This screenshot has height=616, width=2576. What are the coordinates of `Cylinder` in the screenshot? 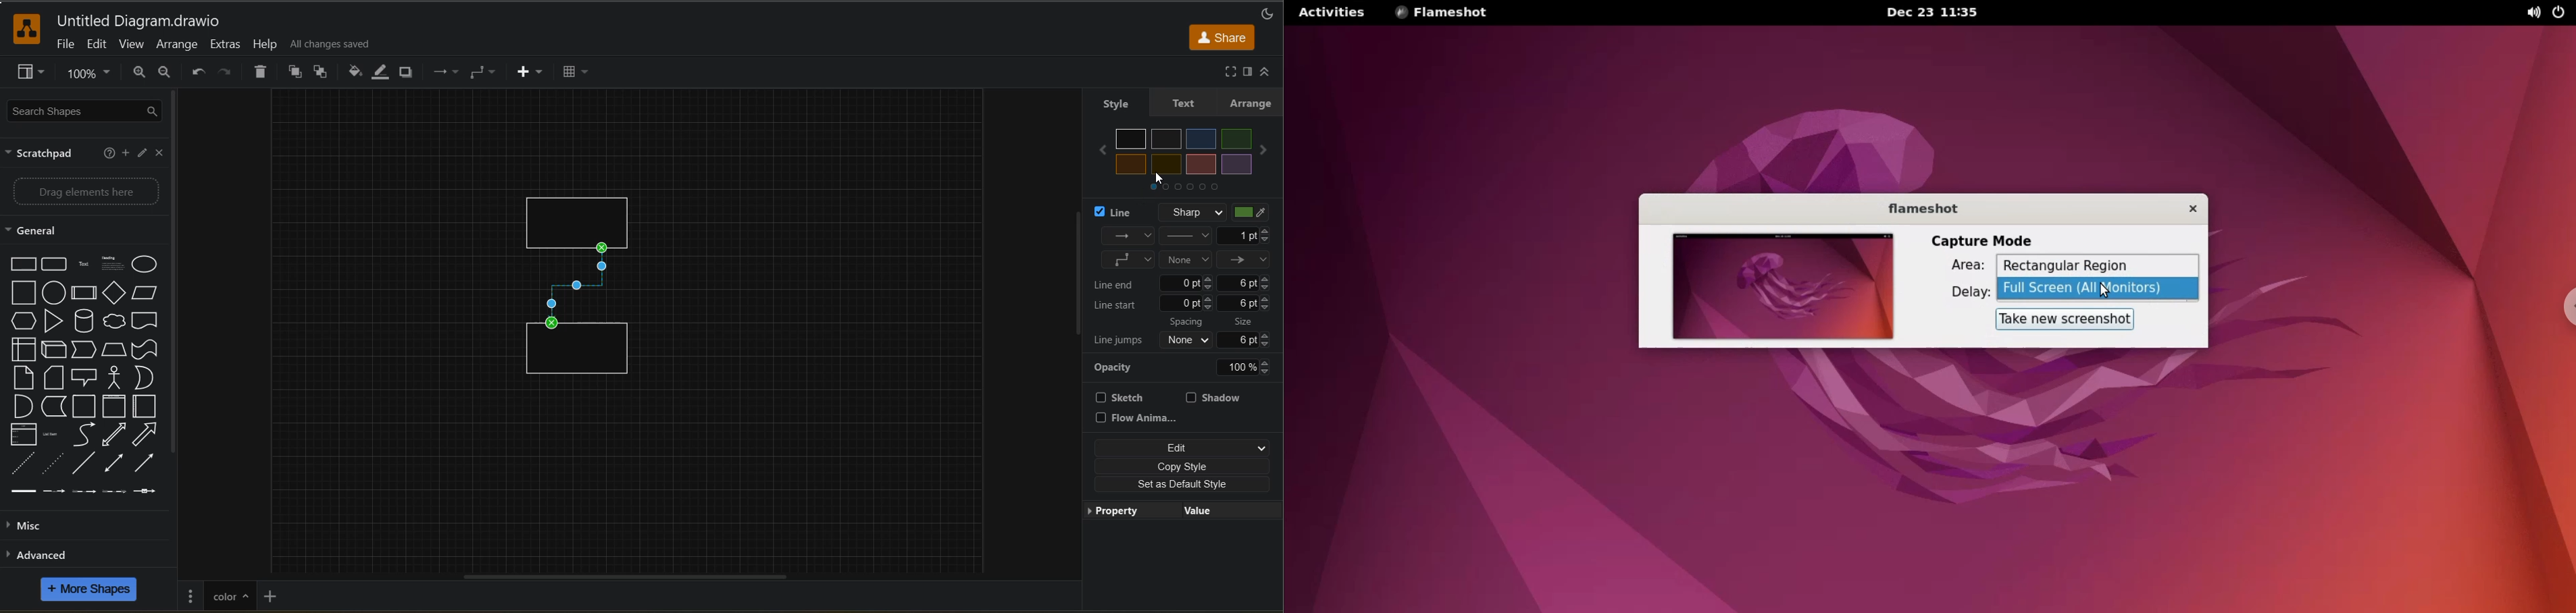 It's located at (84, 321).